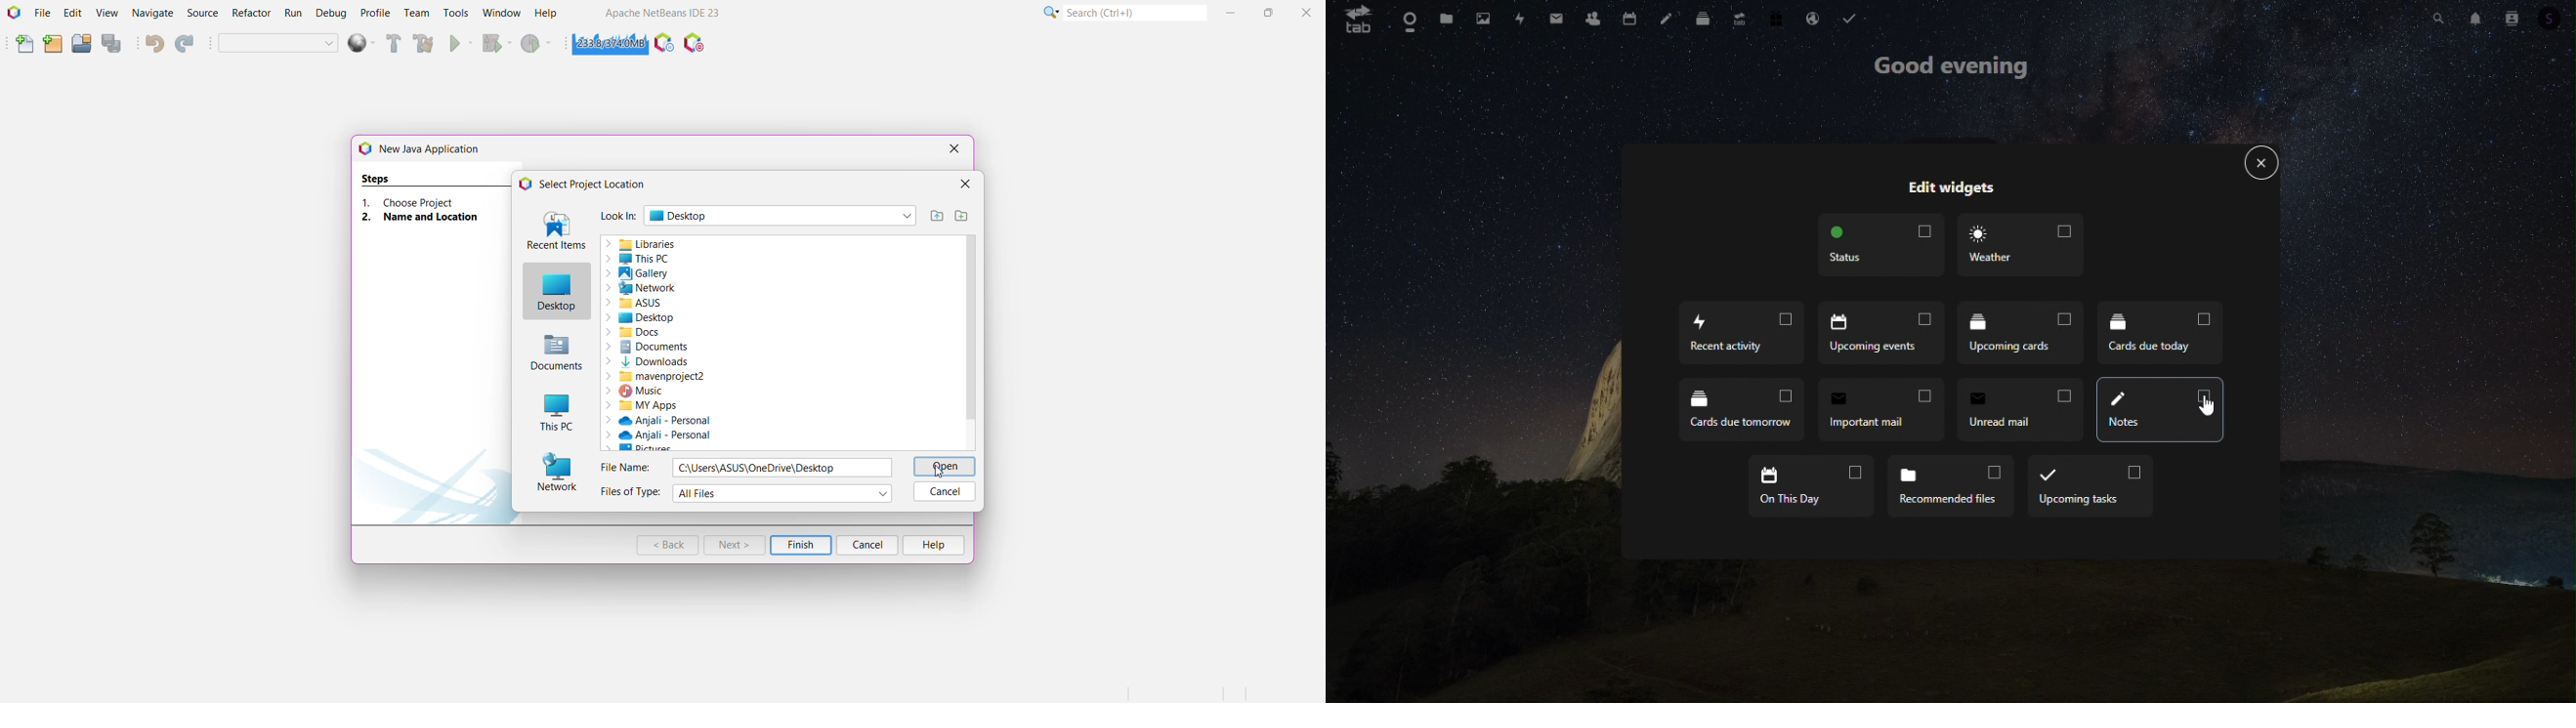 The height and width of the screenshot is (728, 2576). What do you see at coordinates (1483, 17) in the screenshot?
I see `Photos` at bounding box center [1483, 17].